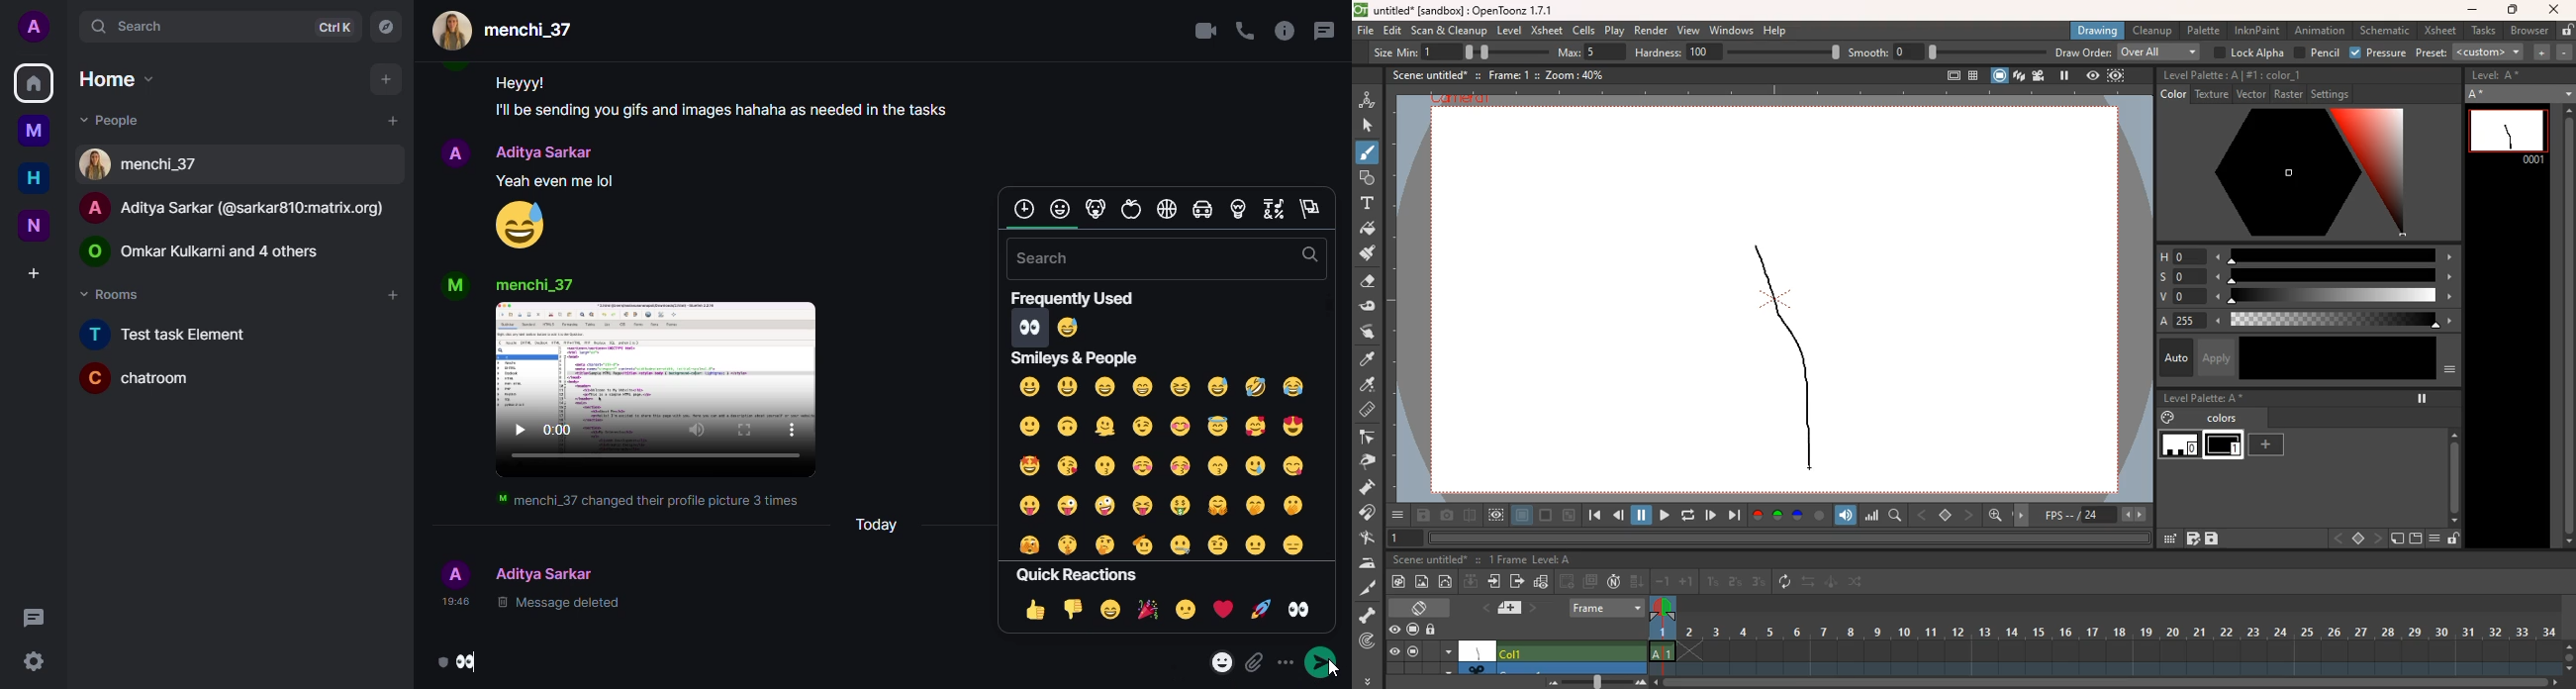 The height and width of the screenshot is (700, 2576). What do you see at coordinates (560, 604) in the screenshot?
I see `message deleted` at bounding box center [560, 604].